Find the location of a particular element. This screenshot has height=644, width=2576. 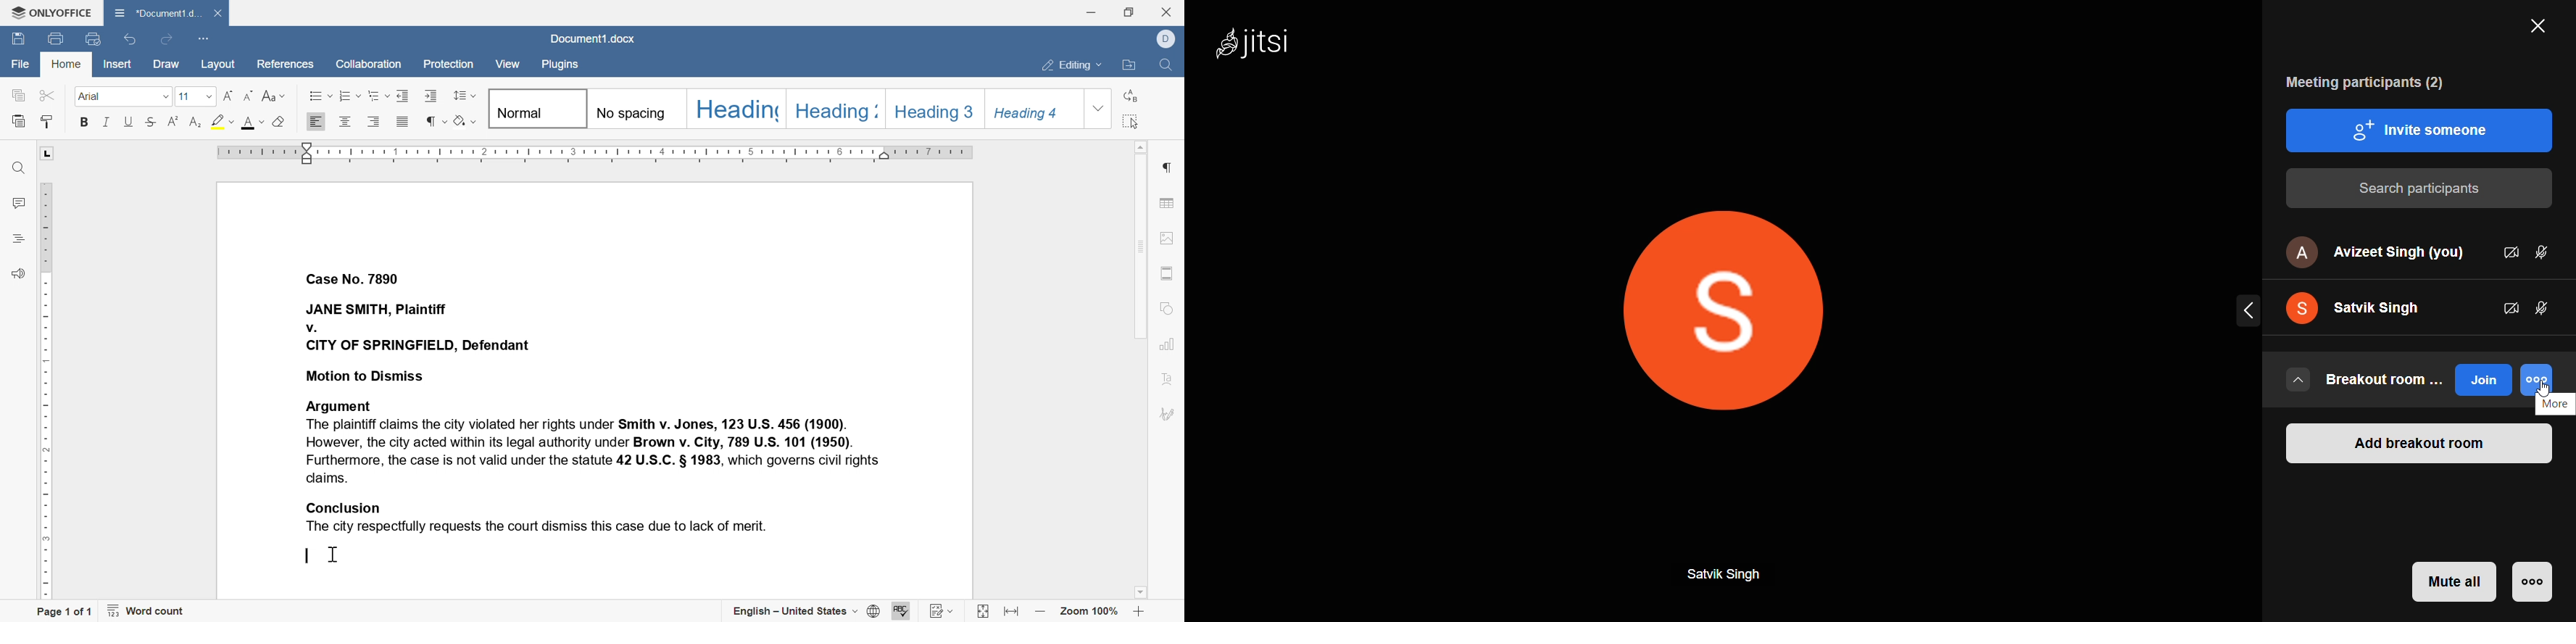

increase indent is located at coordinates (432, 96).